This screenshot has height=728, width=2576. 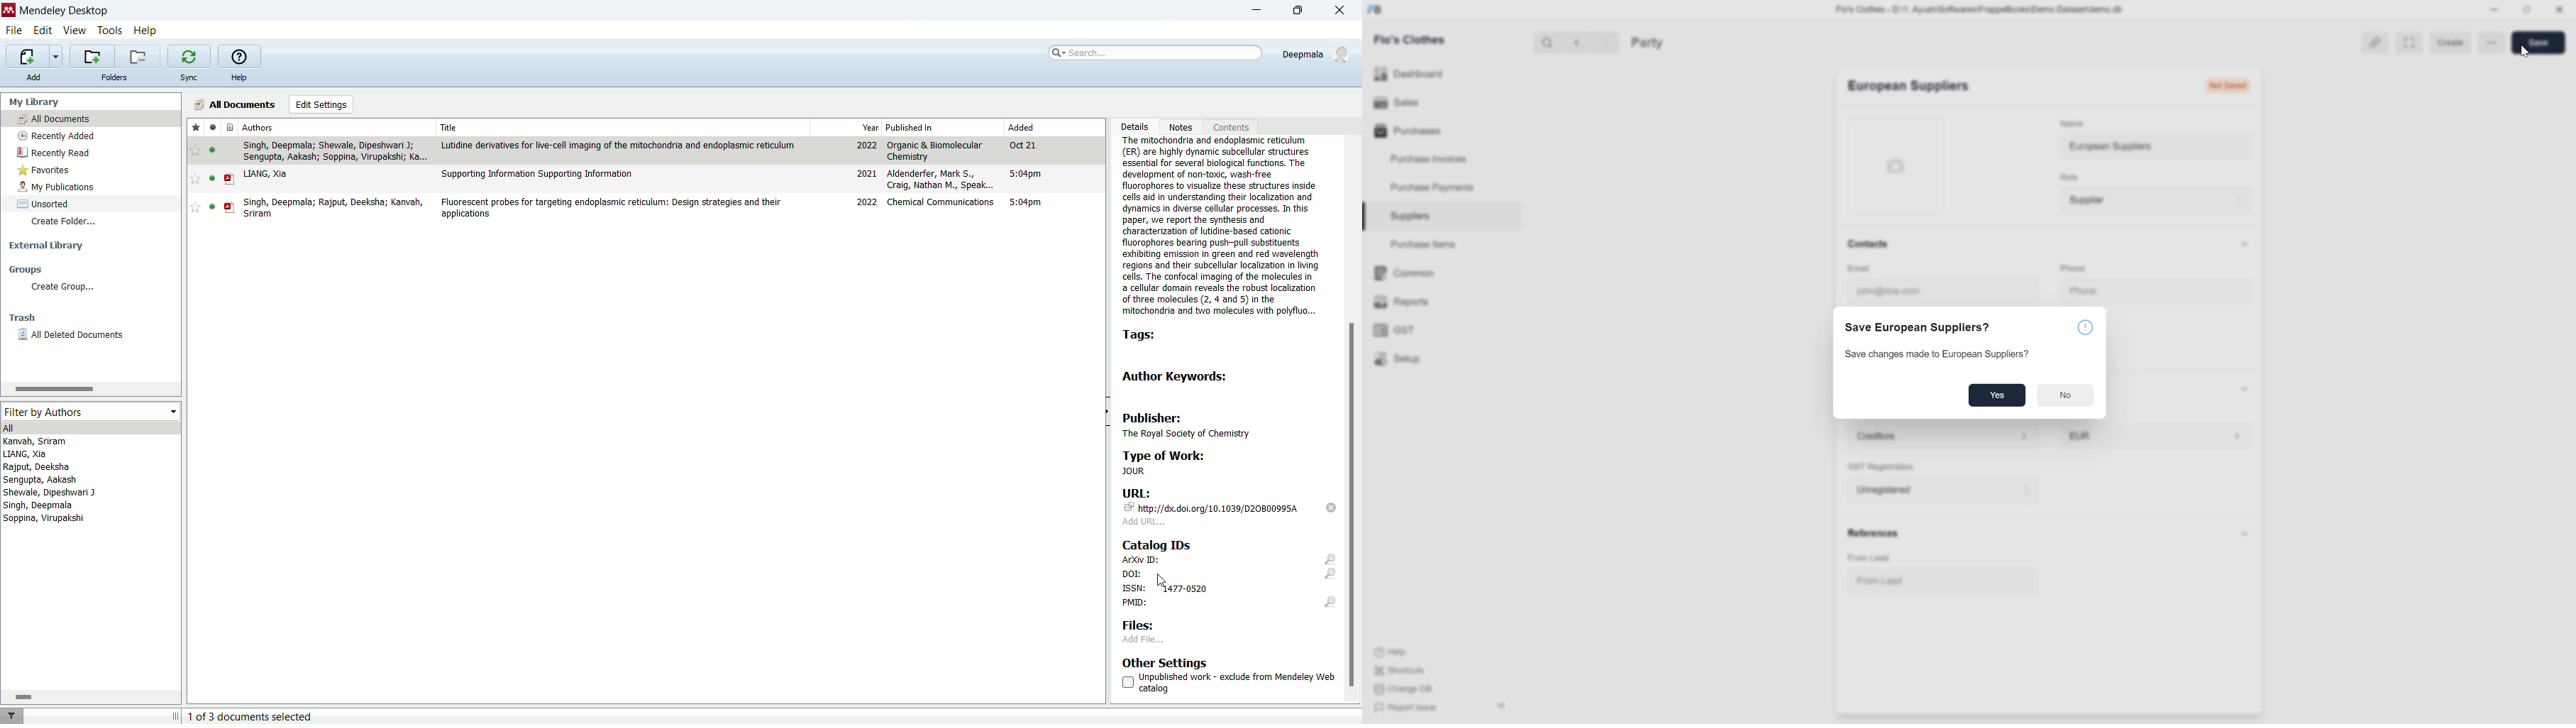 What do you see at coordinates (196, 150) in the screenshot?
I see `favorite` at bounding box center [196, 150].